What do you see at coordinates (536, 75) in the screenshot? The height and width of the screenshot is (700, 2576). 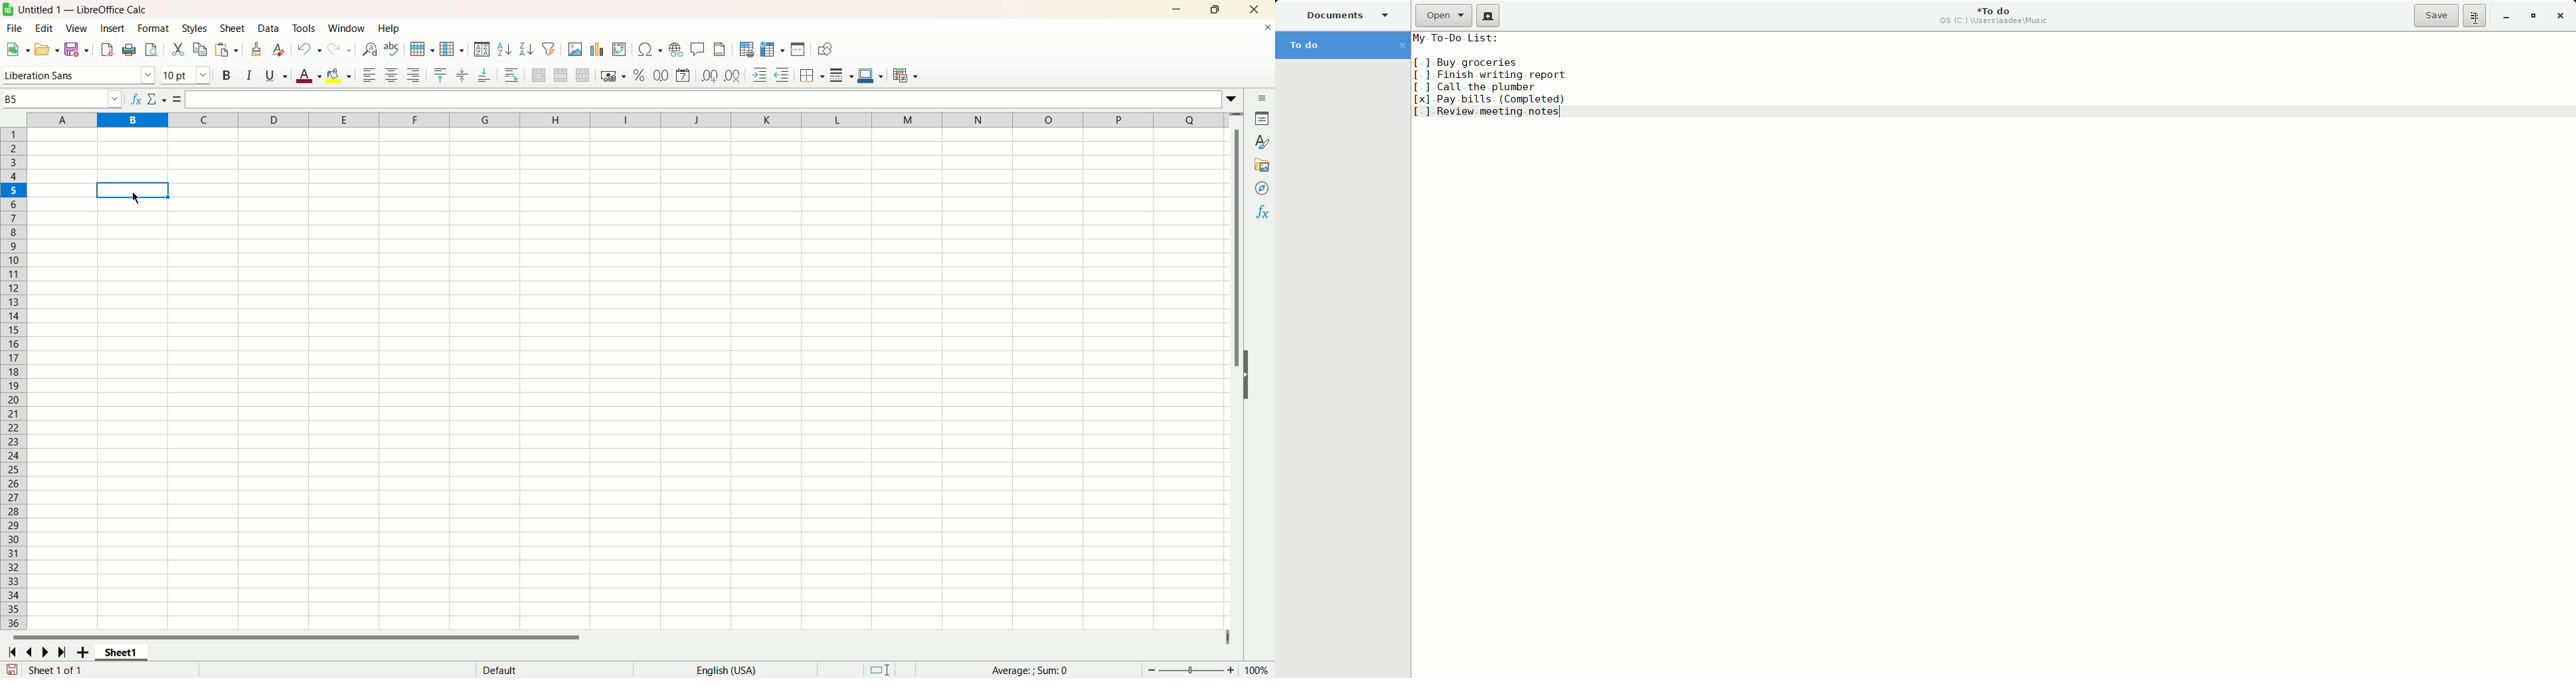 I see `merge and center cells` at bounding box center [536, 75].